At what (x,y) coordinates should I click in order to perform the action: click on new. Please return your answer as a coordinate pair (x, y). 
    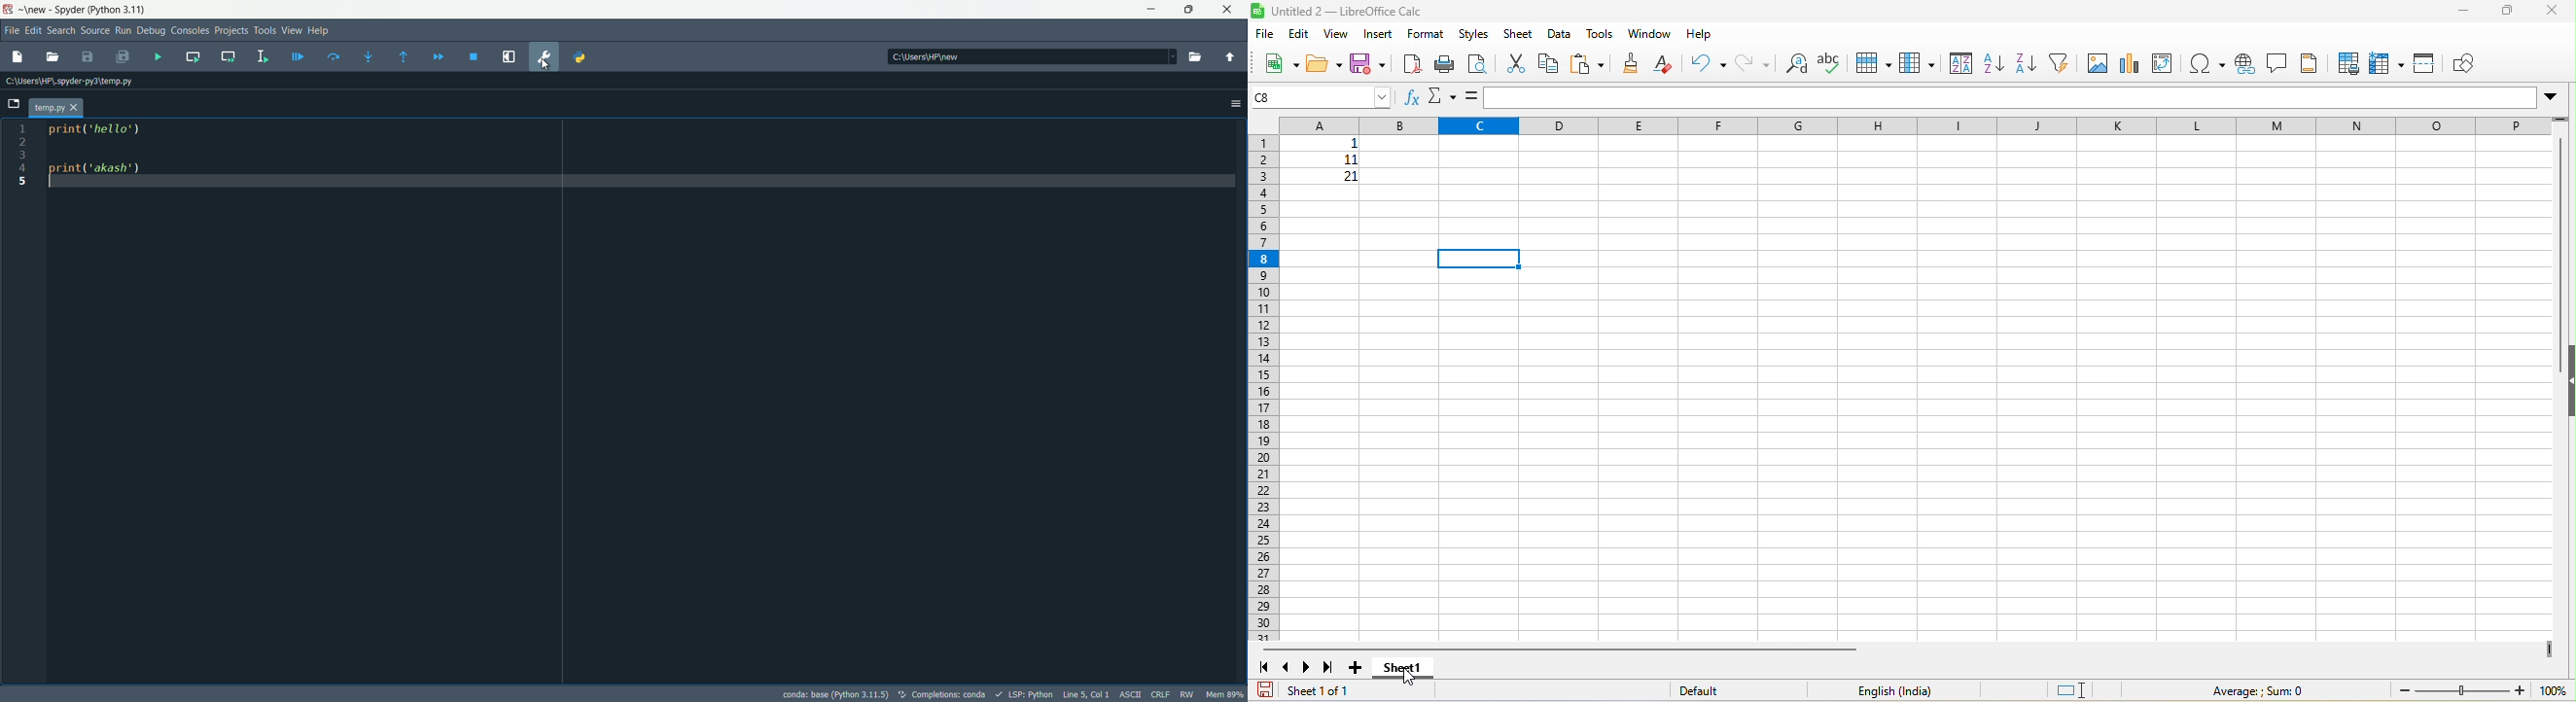
    Looking at the image, I should click on (1280, 66).